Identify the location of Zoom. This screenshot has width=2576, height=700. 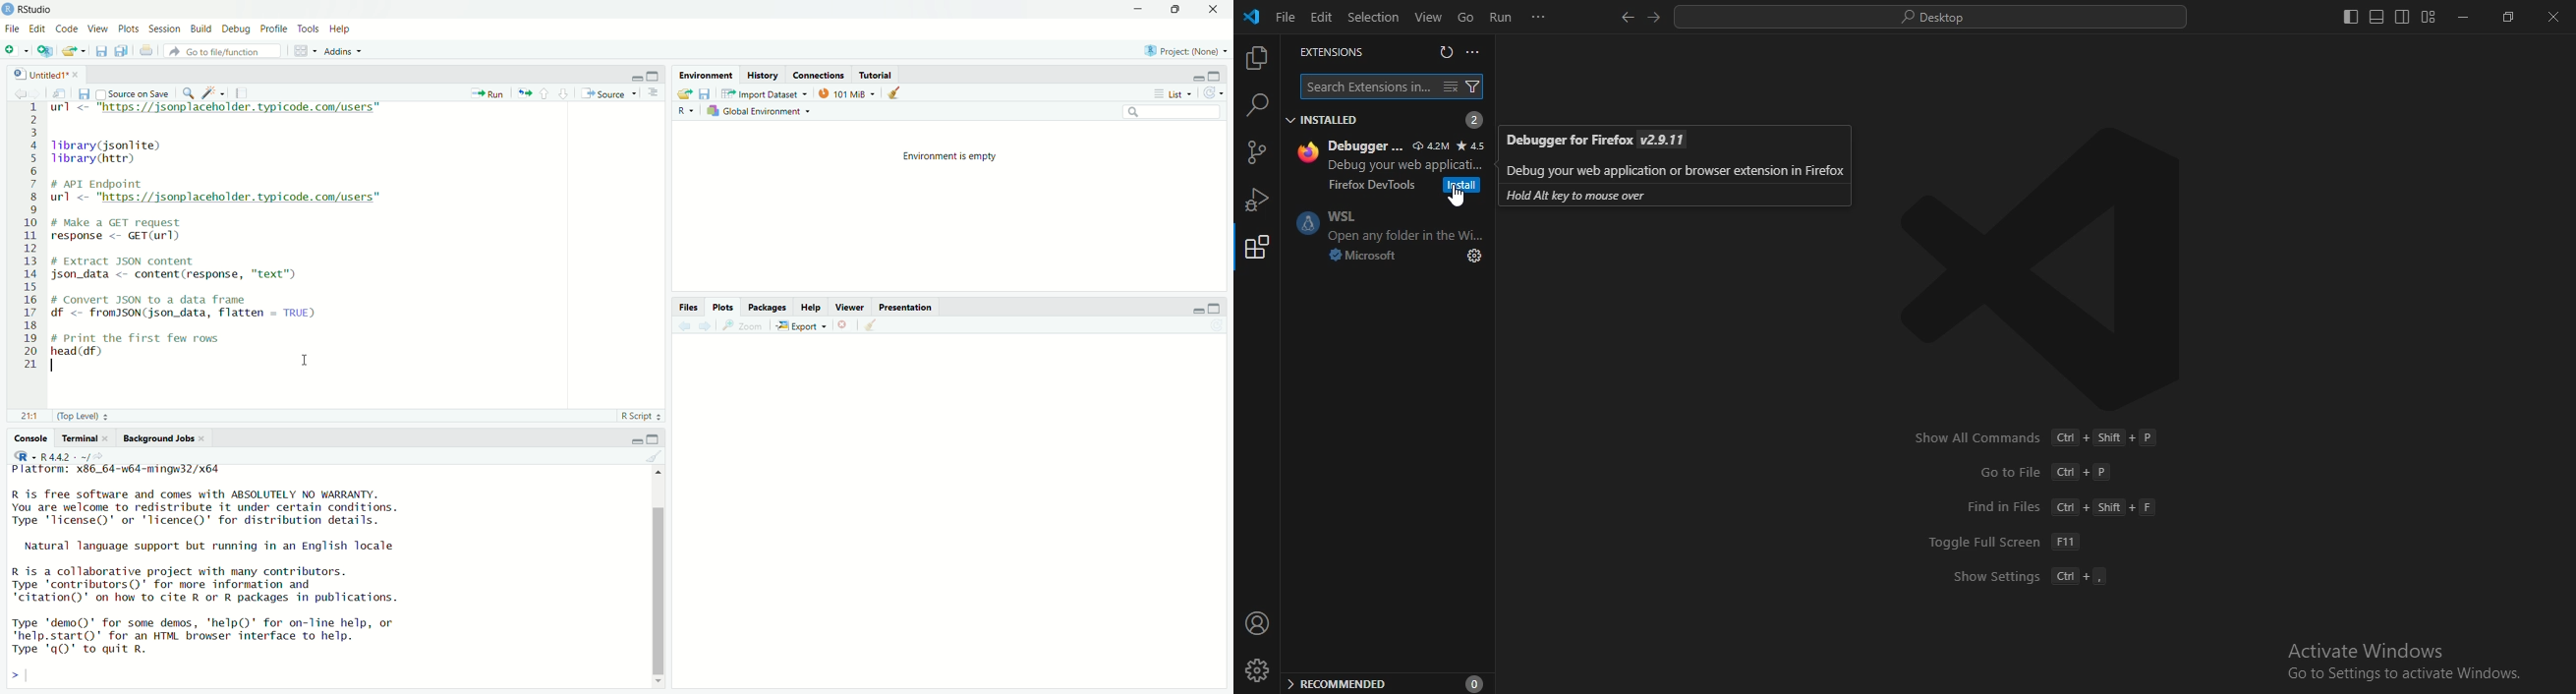
(743, 327).